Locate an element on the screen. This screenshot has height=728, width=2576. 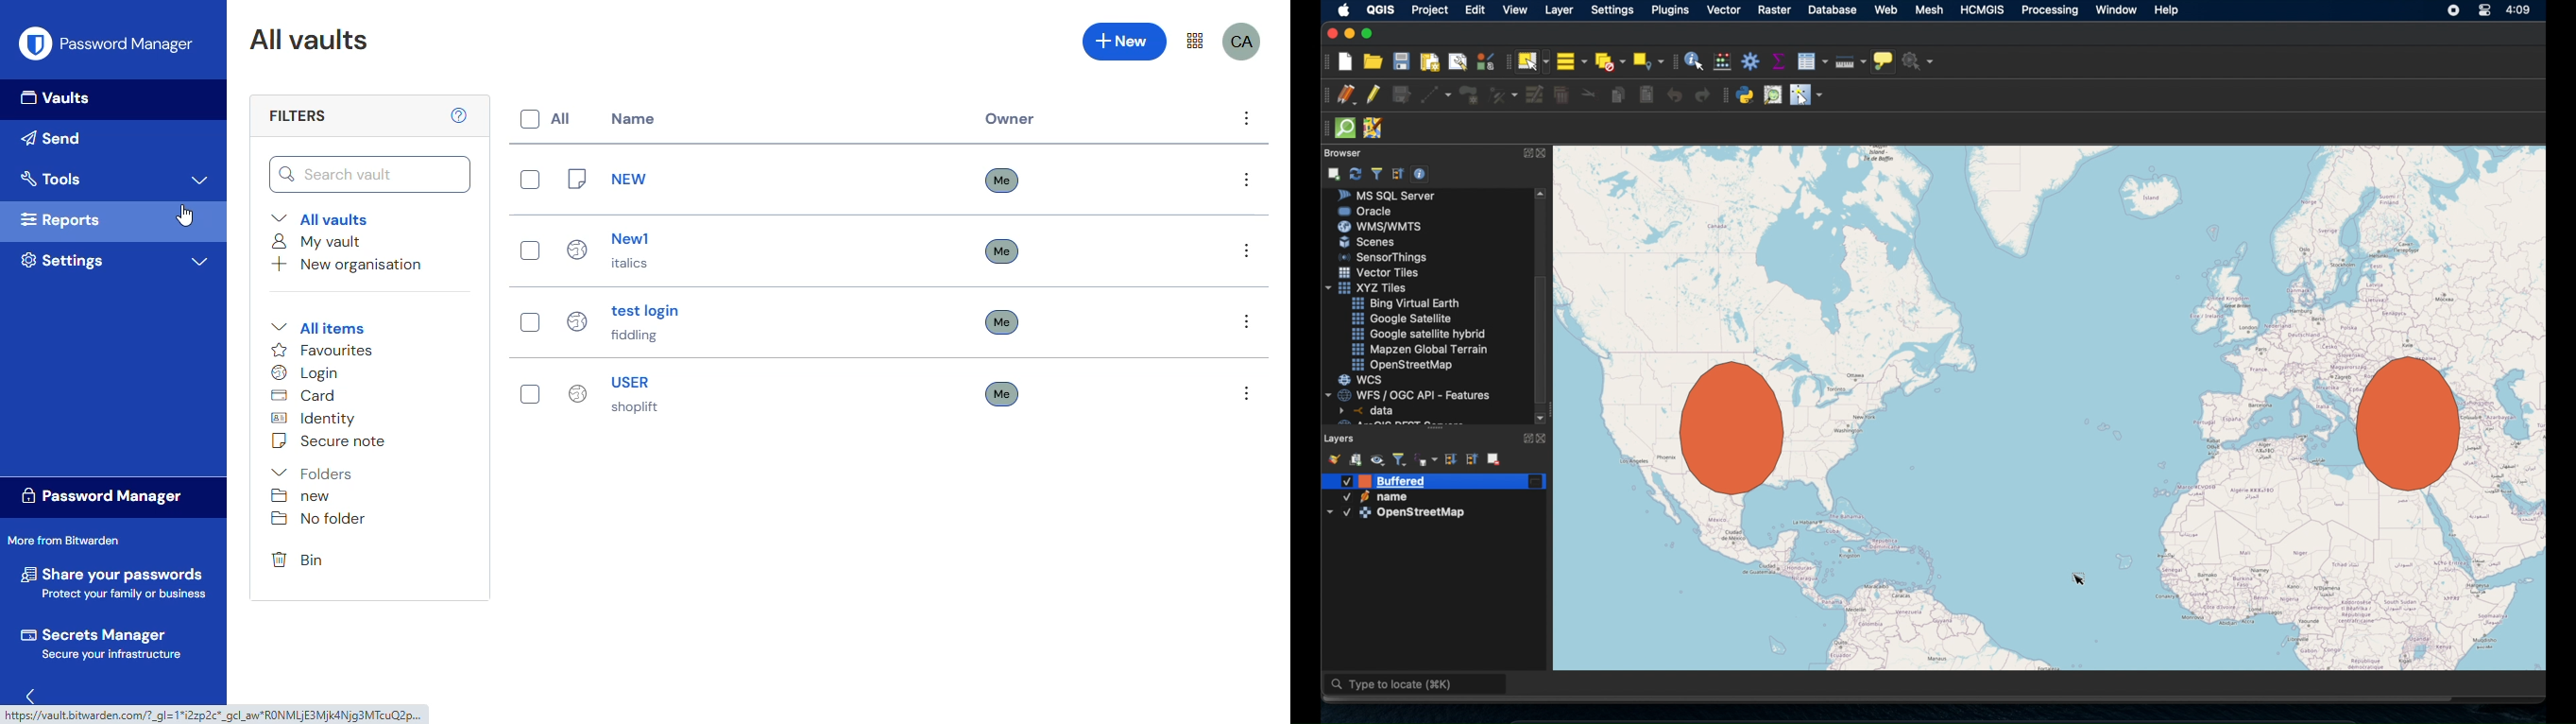
quicksom is located at coordinates (1346, 128).